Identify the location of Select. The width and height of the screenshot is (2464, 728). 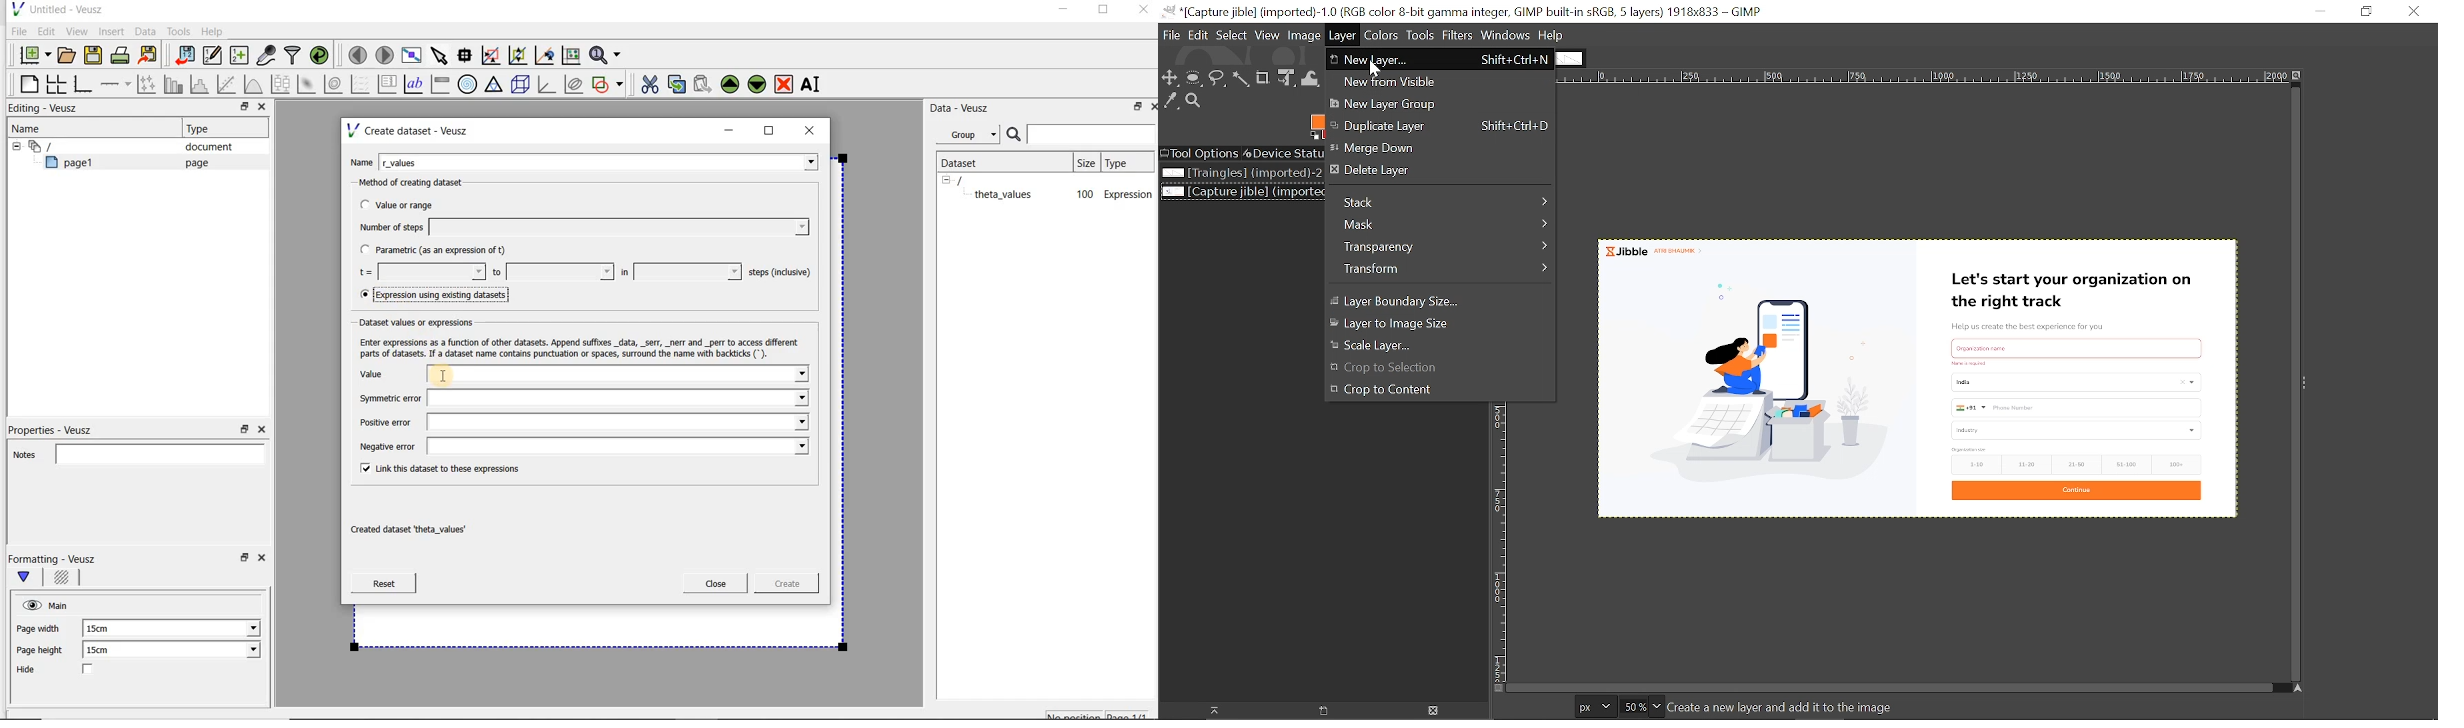
(1231, 36).